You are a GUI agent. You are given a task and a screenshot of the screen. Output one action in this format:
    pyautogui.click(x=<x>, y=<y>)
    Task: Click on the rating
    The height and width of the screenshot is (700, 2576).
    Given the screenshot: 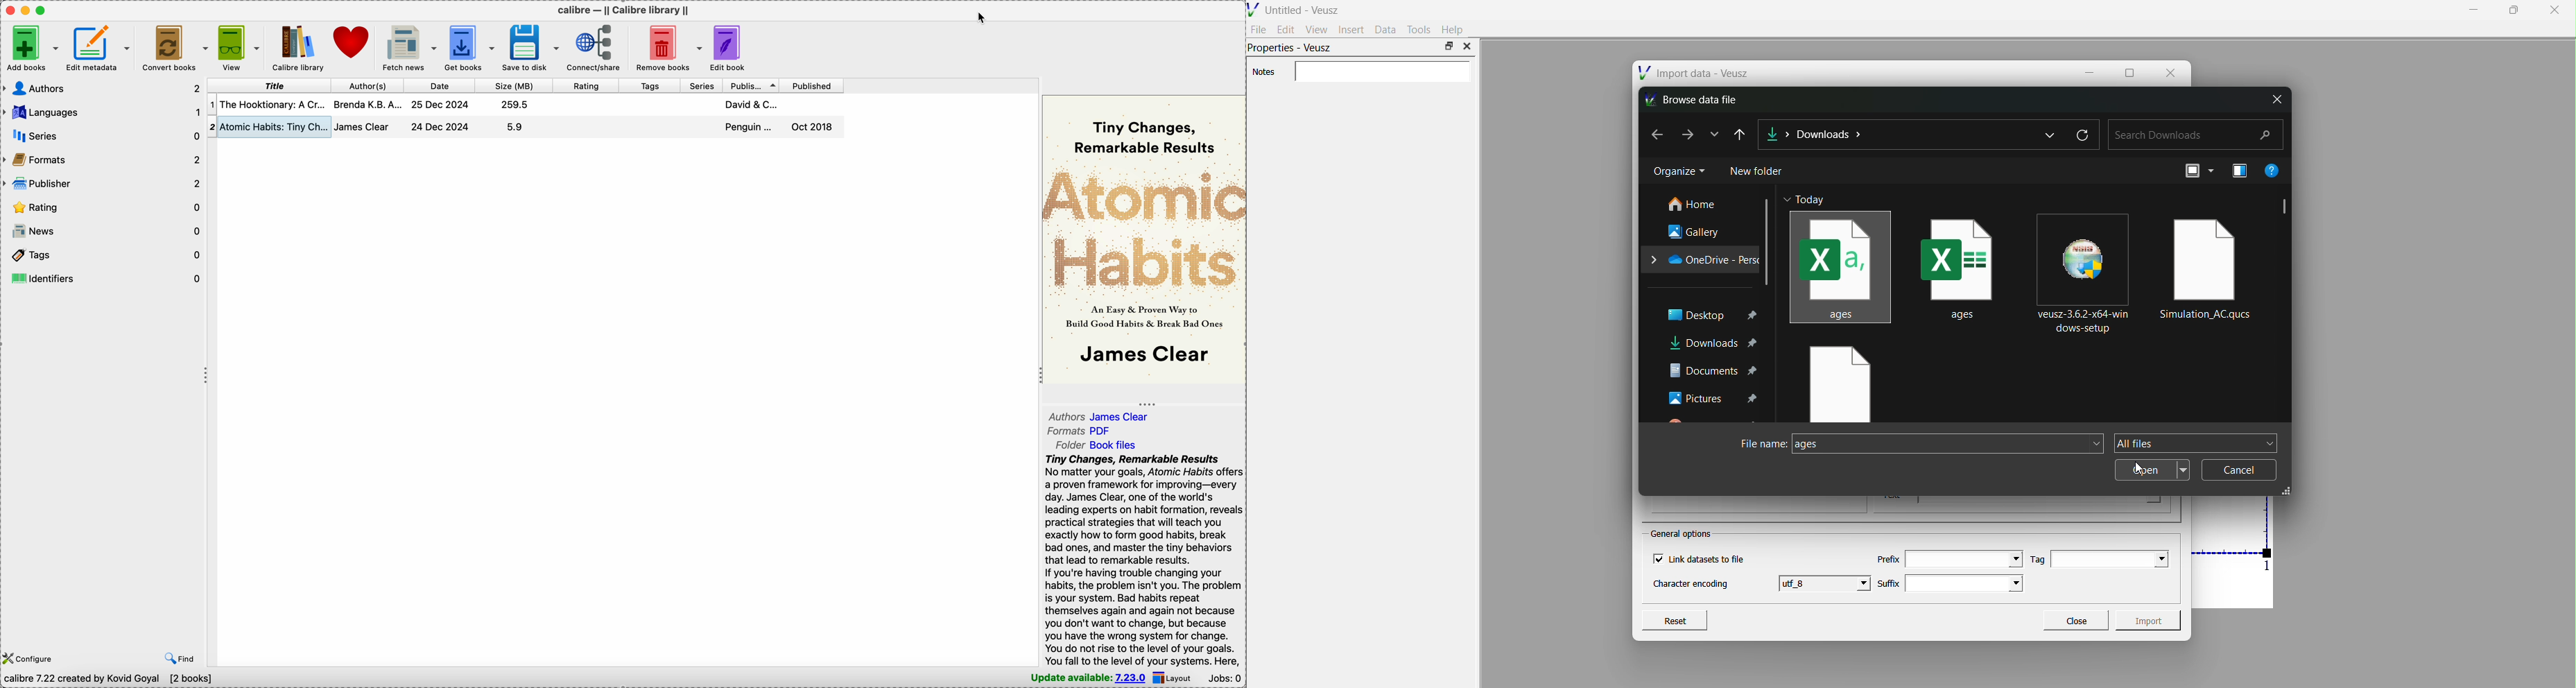 What is the action you would take?
    pyautogui.click(x=104, y=207)
    